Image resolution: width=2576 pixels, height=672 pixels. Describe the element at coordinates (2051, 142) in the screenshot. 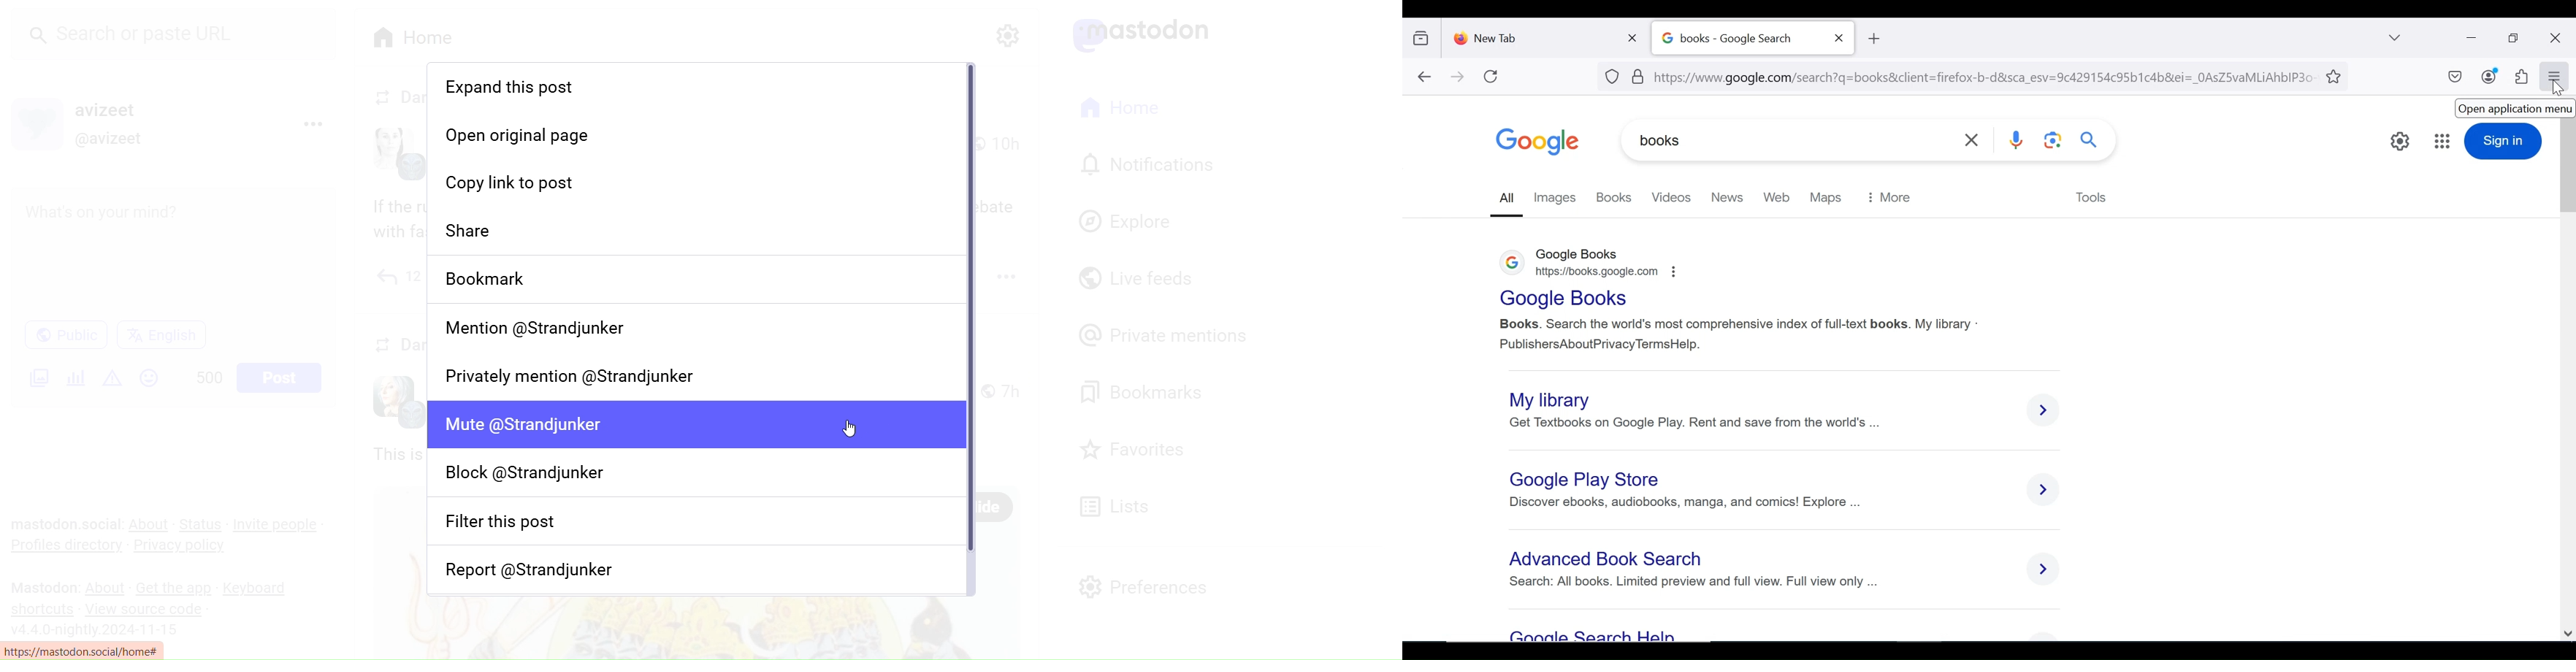

I see `google lens` at that location.